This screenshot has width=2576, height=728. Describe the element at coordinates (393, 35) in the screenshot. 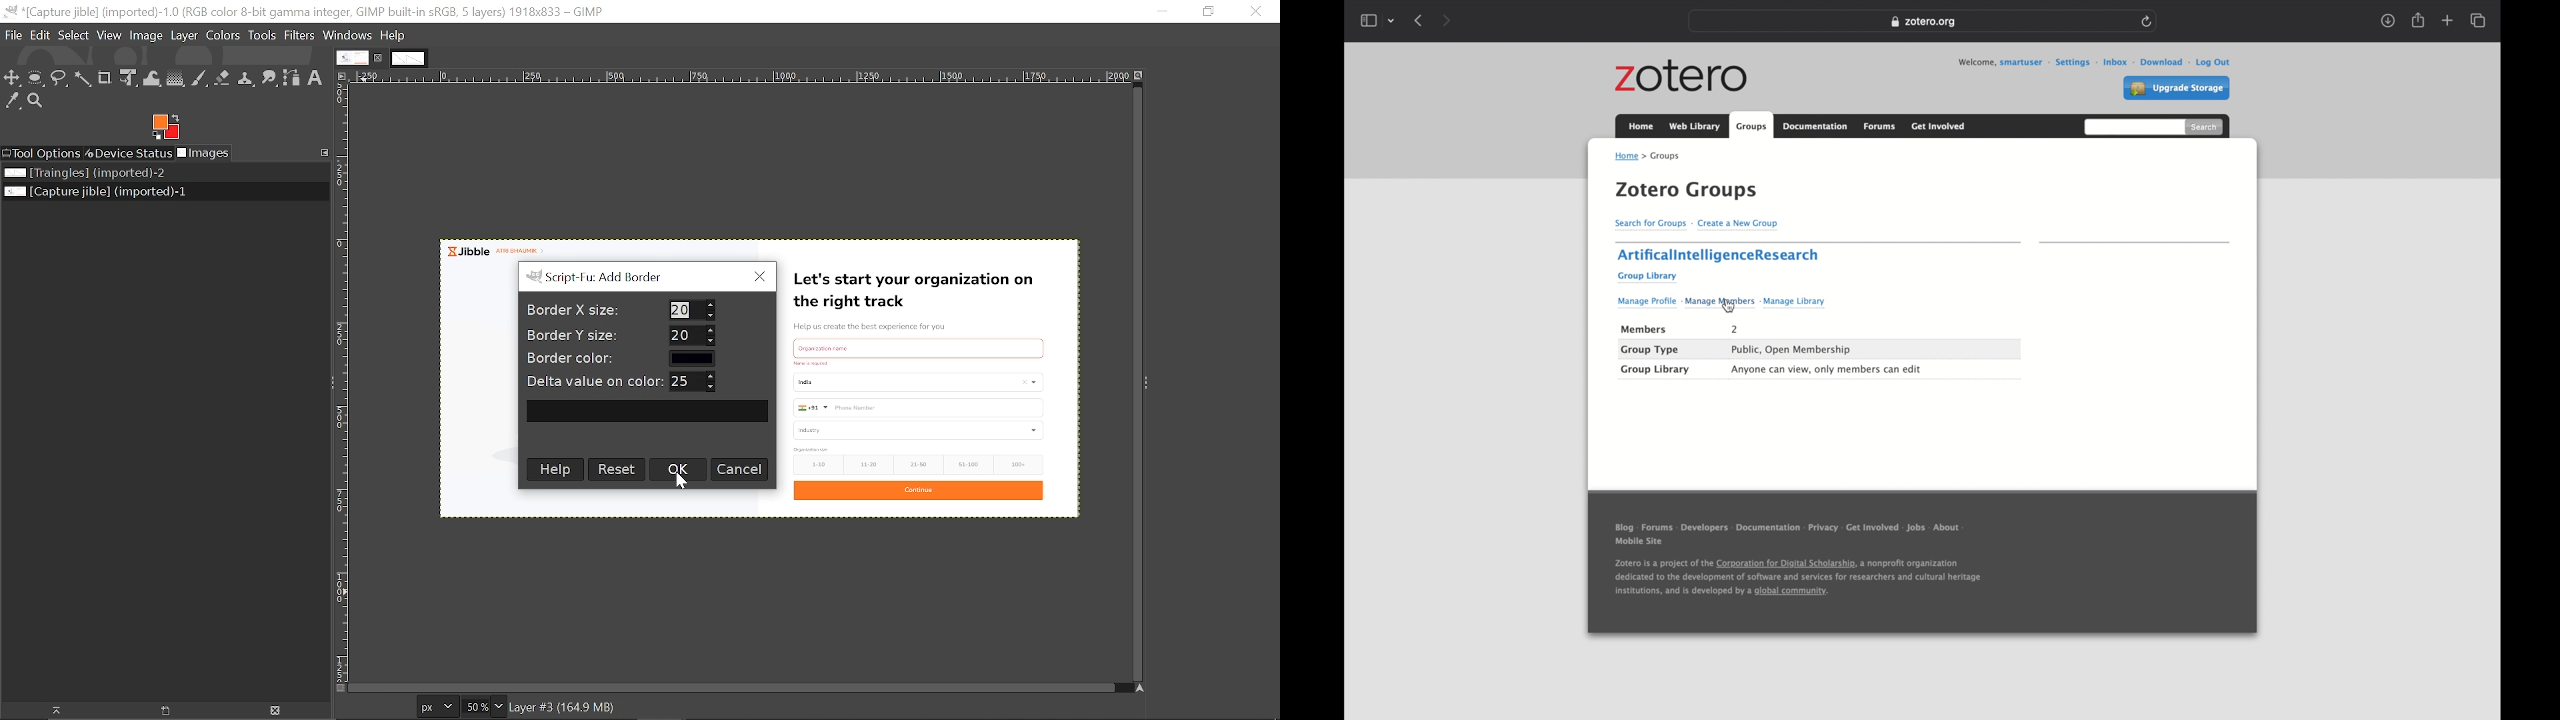

I see `Help` at that location.